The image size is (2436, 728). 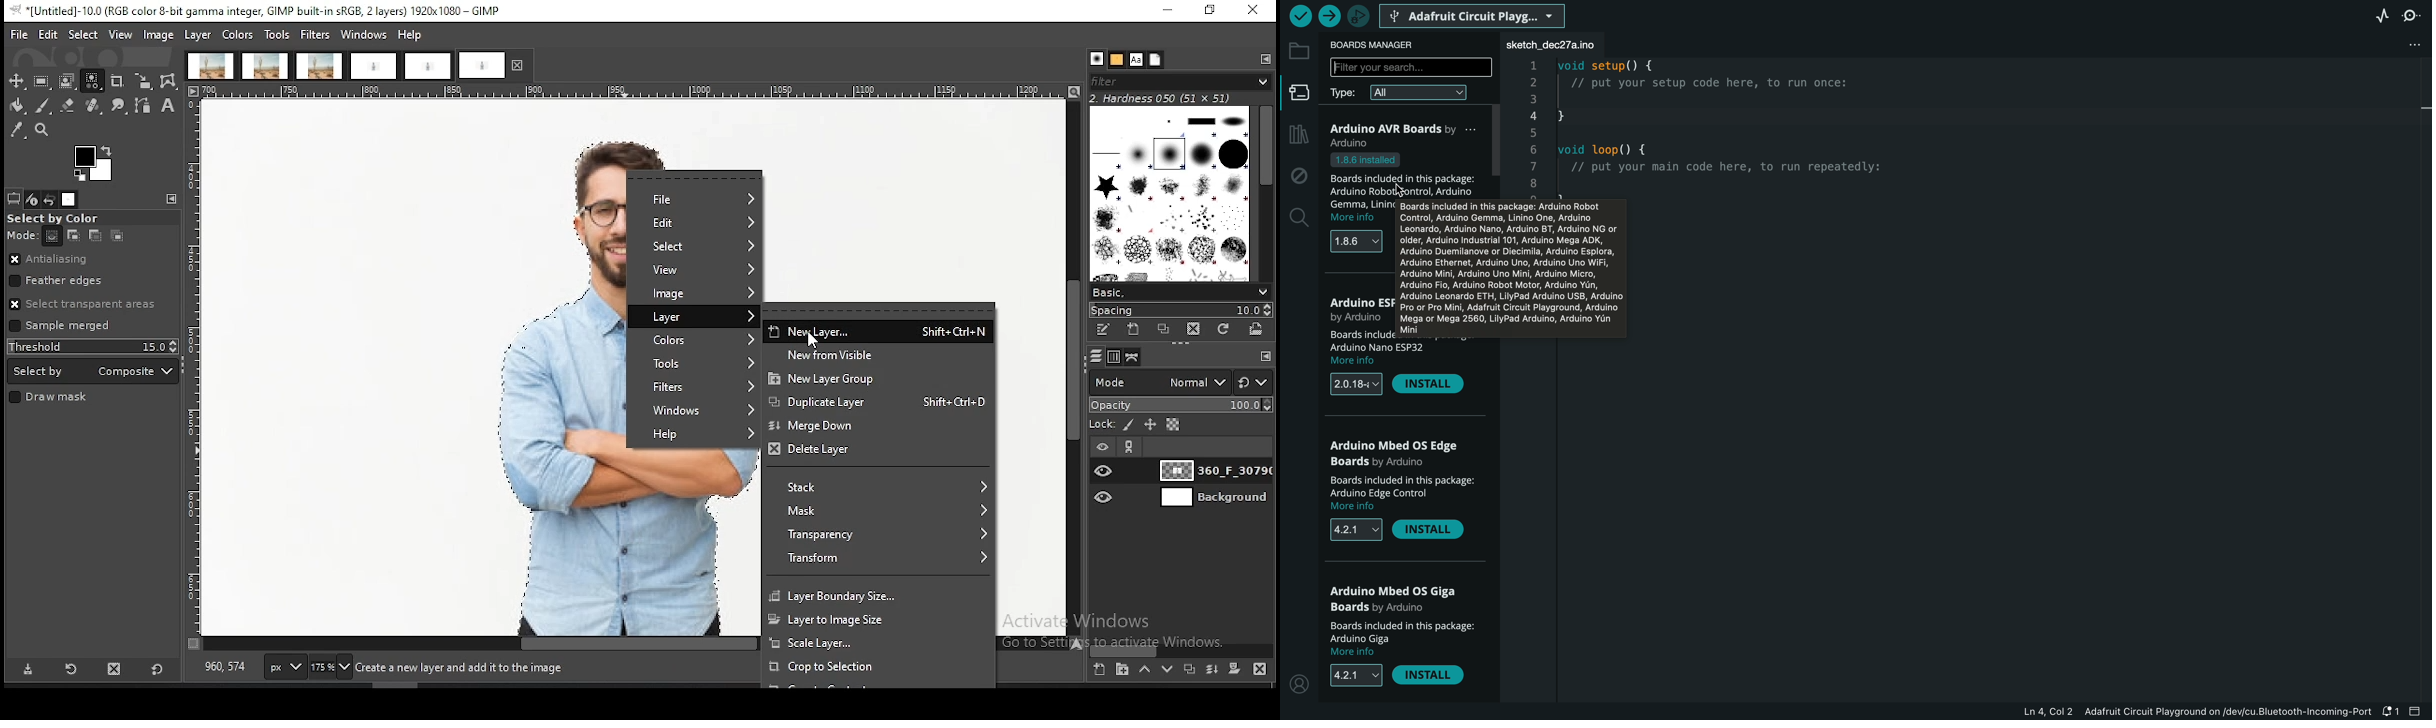 What do you see at coordinates (1130, 447) in the screenshot?
I see `link` at bounding box center [1130, 447].